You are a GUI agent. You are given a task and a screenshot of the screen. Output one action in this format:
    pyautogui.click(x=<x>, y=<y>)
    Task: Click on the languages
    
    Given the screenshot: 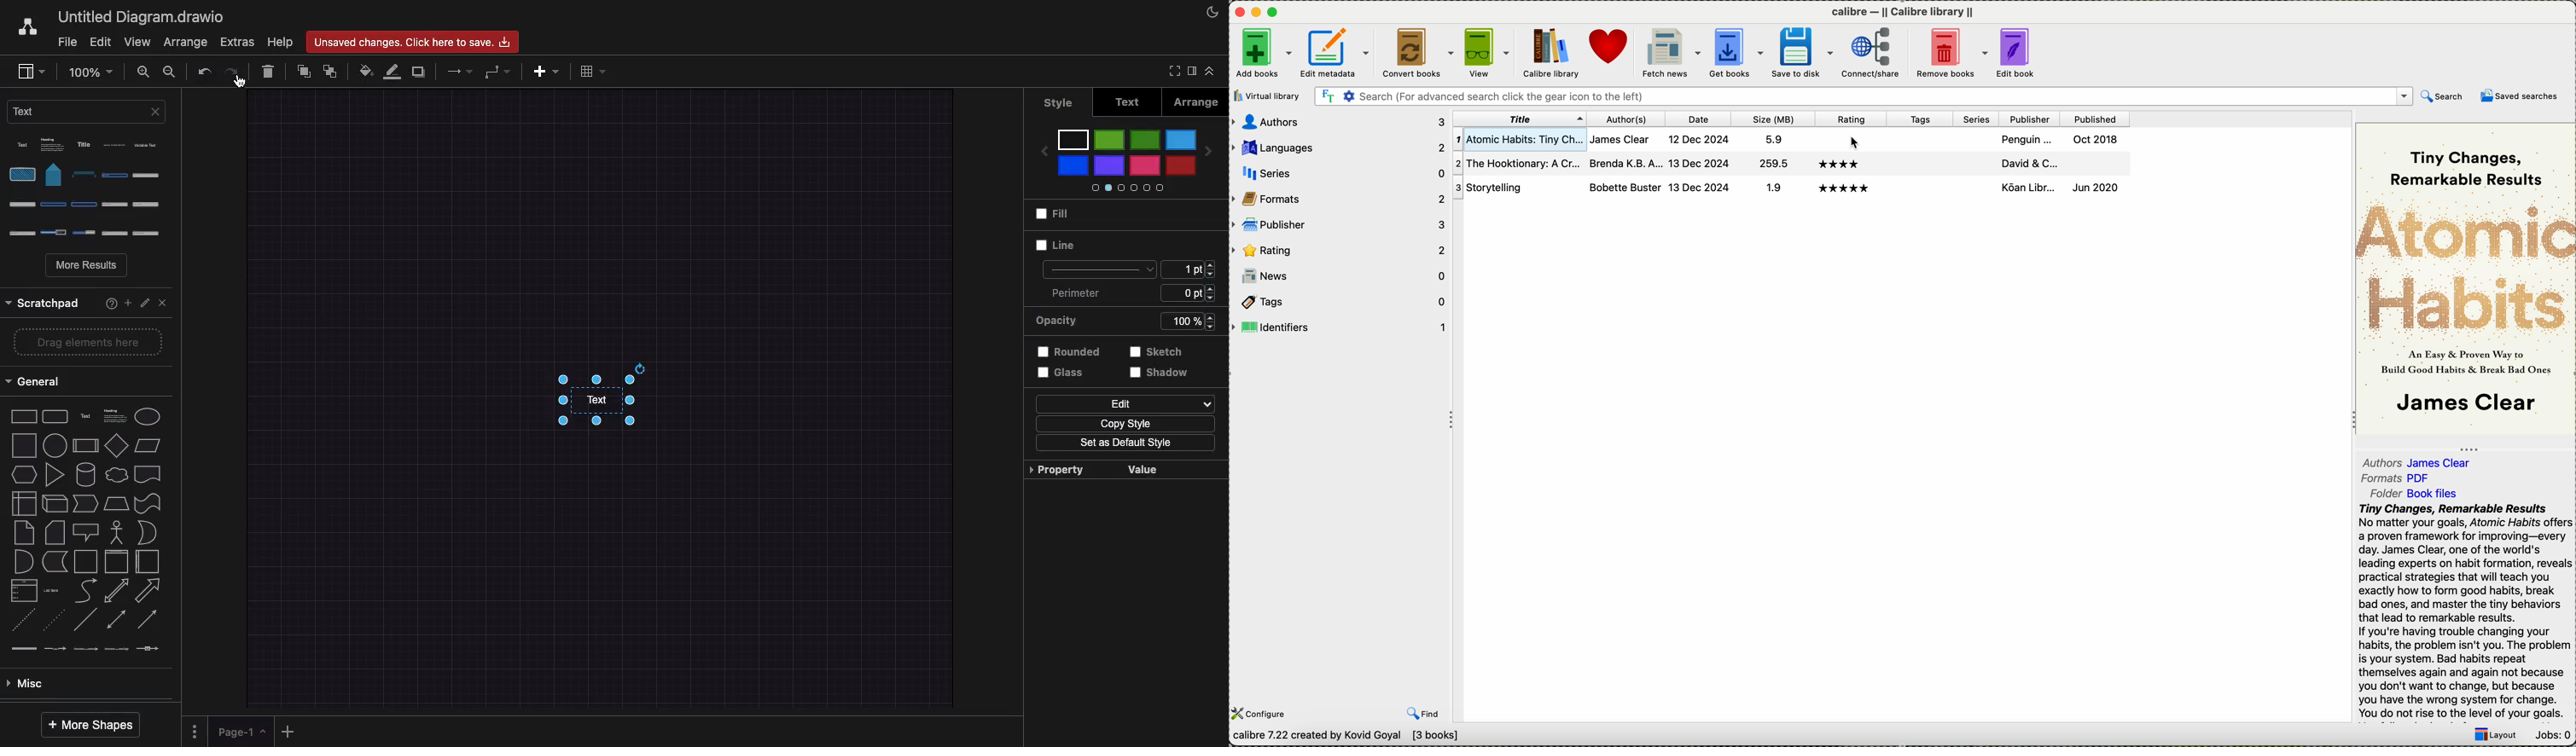 What is the action you would take?
    pyautogui.click(x=1341, y=149)
    